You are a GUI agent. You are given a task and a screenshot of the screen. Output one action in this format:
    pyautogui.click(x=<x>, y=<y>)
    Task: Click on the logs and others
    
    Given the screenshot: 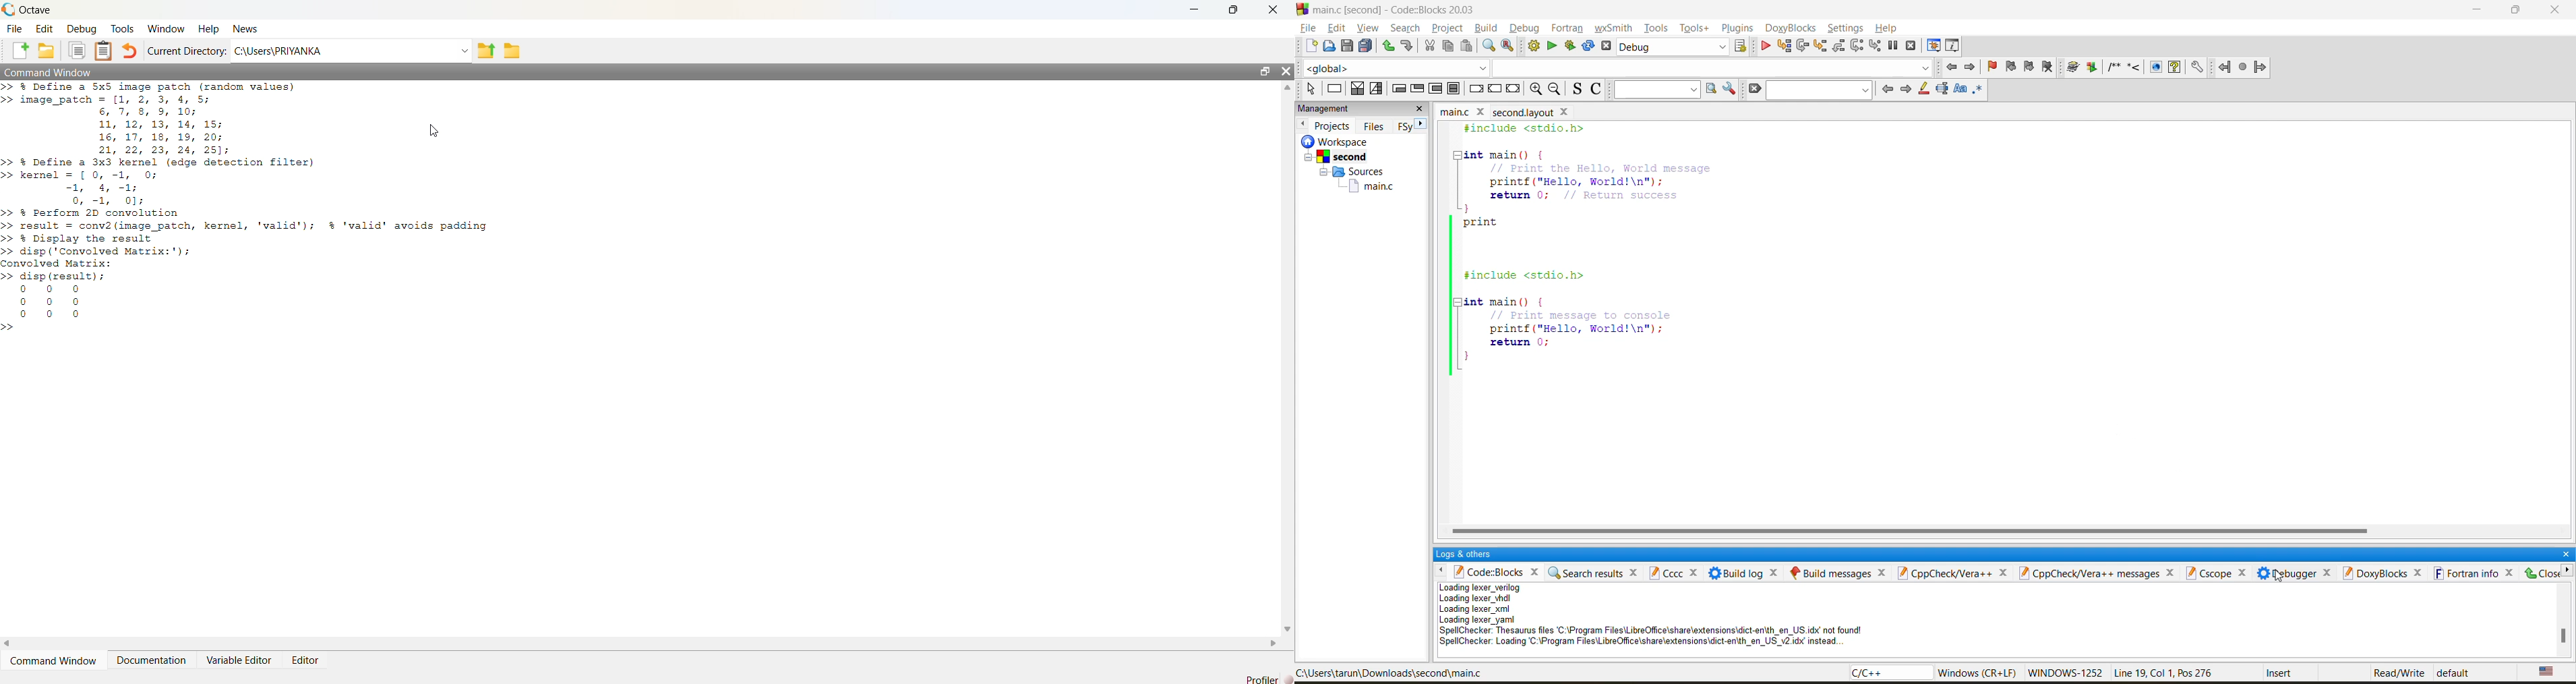 What is the action you would take?
    pyautogui.click(x=1469, y=555)
    